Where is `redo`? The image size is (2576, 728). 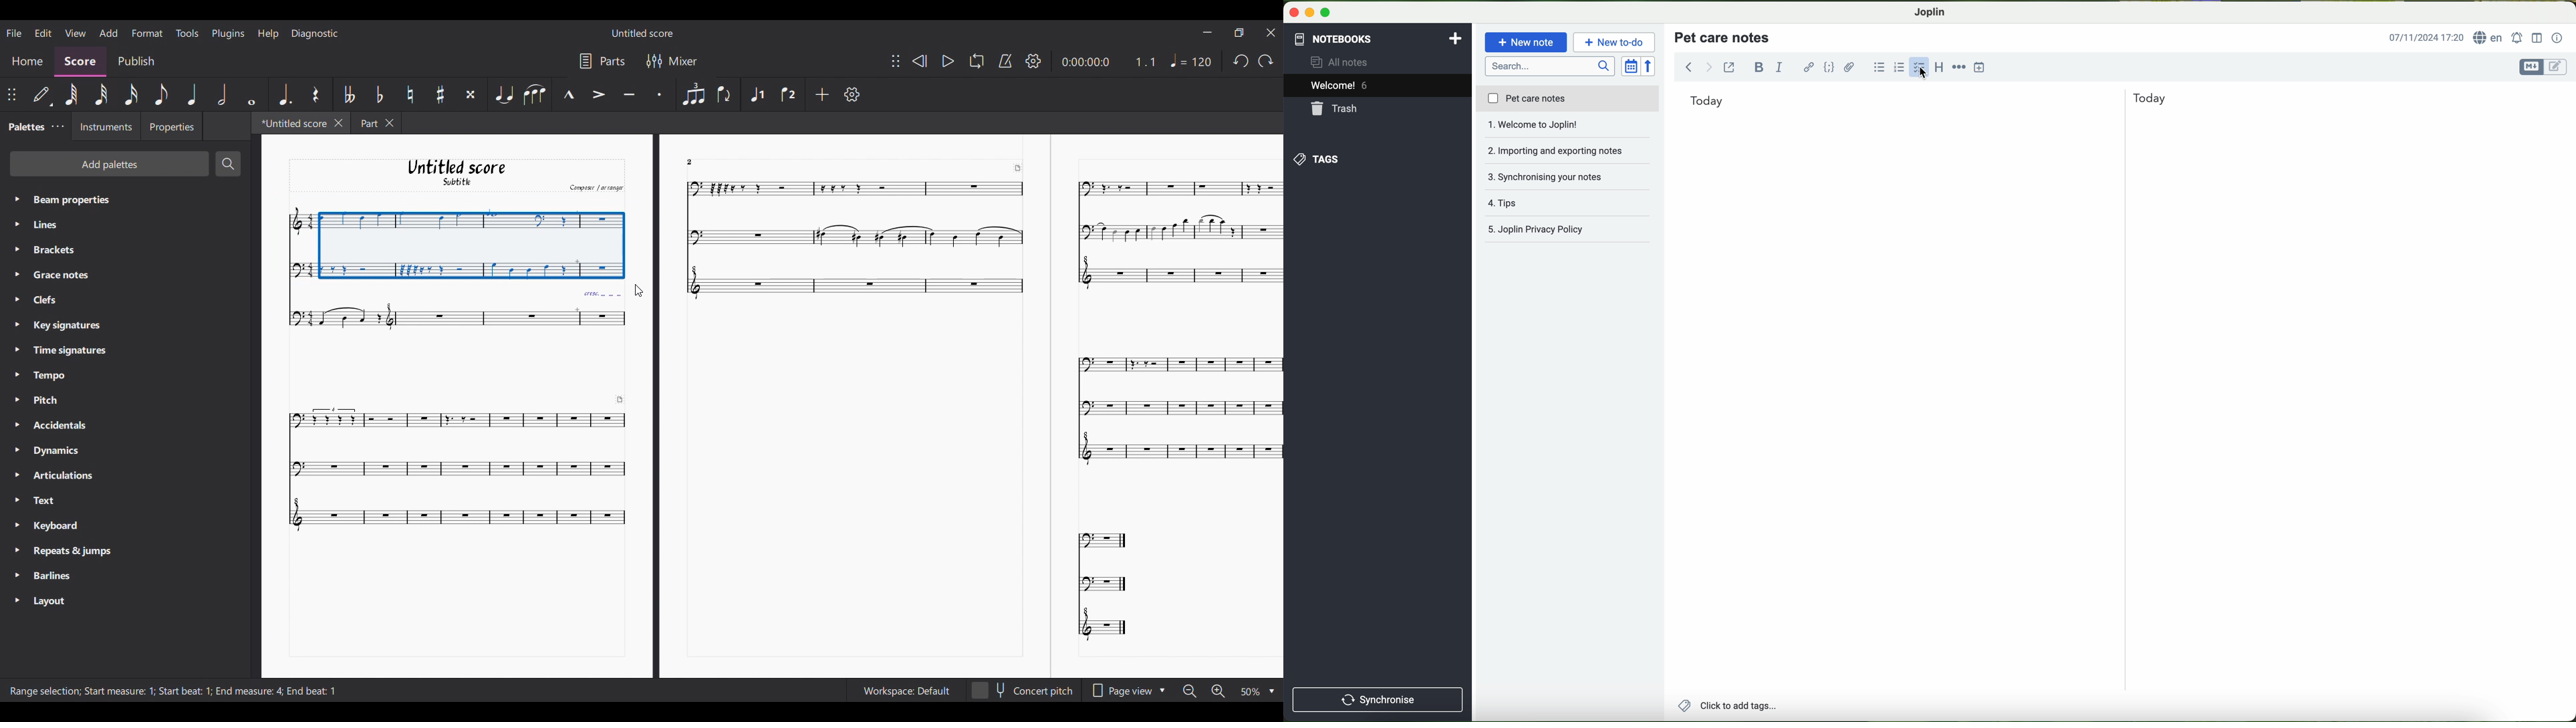
redo is located at coordinates (1239, 64).